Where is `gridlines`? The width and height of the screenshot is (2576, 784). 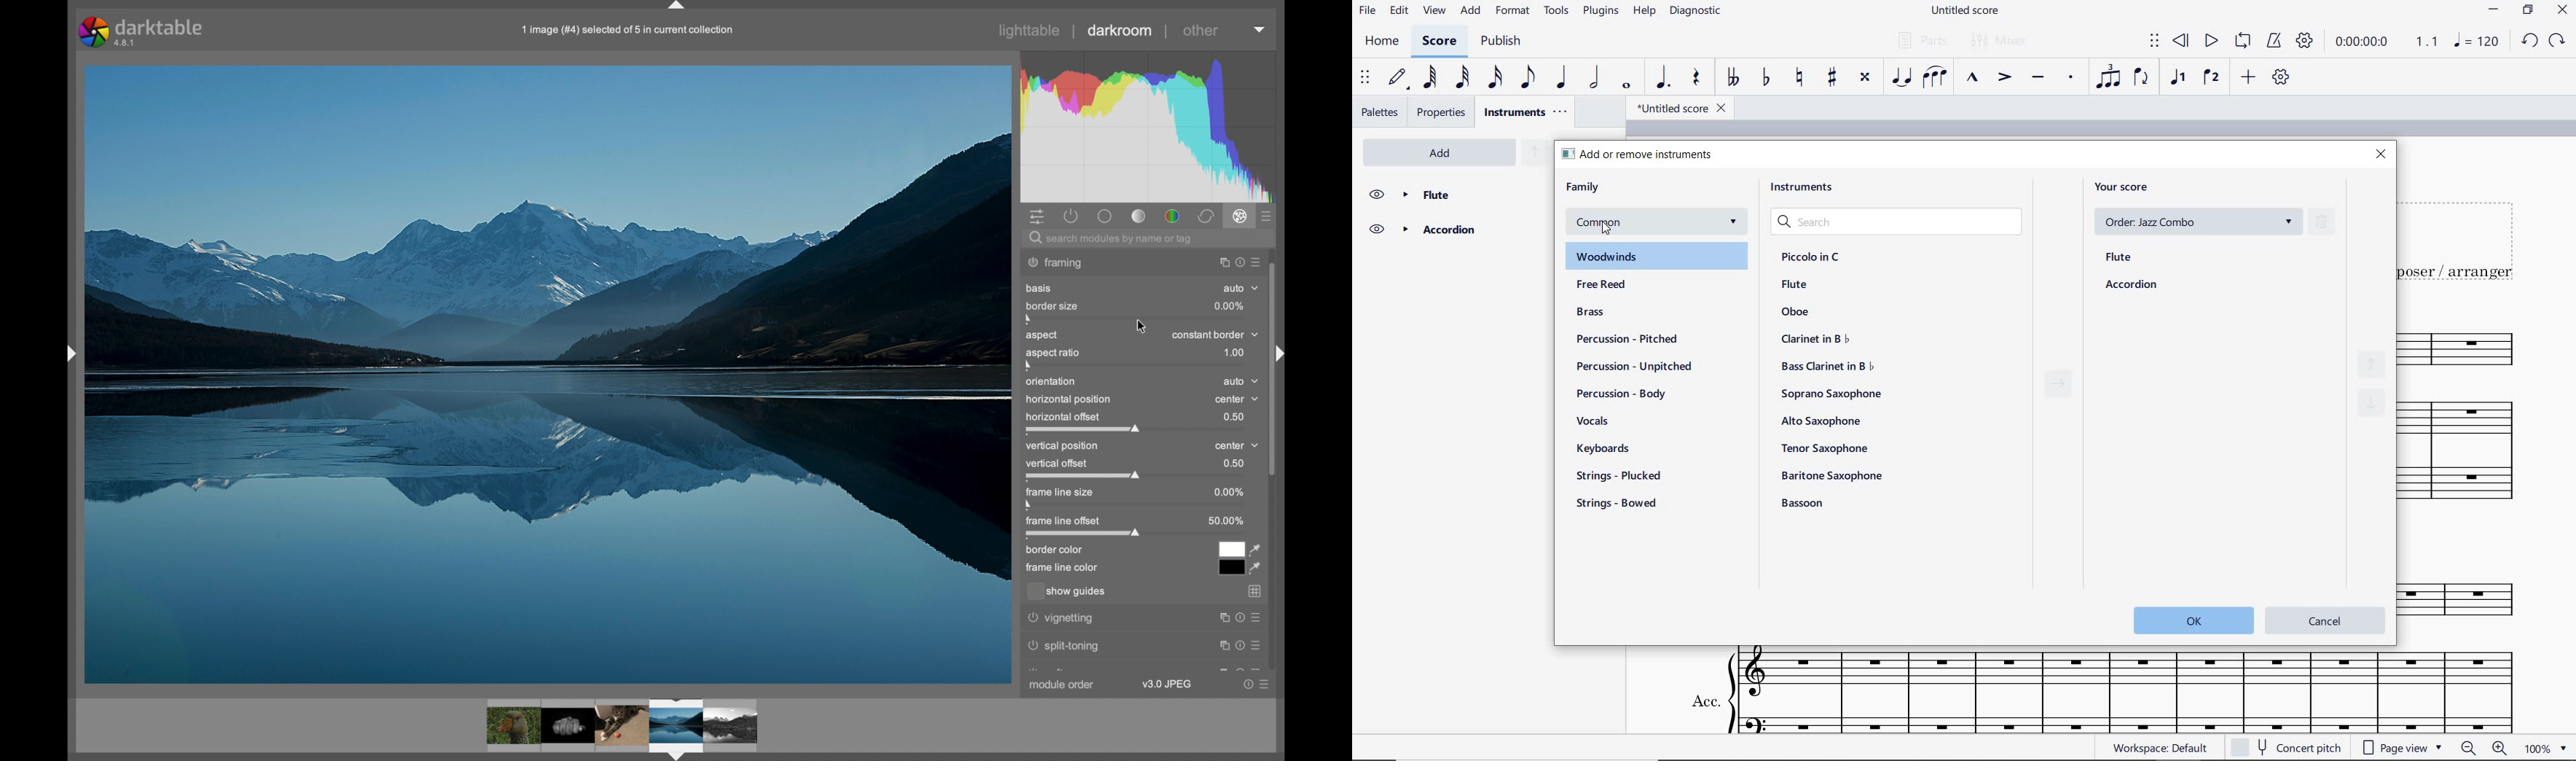
gridlines is located at coordinates (1256, 592).